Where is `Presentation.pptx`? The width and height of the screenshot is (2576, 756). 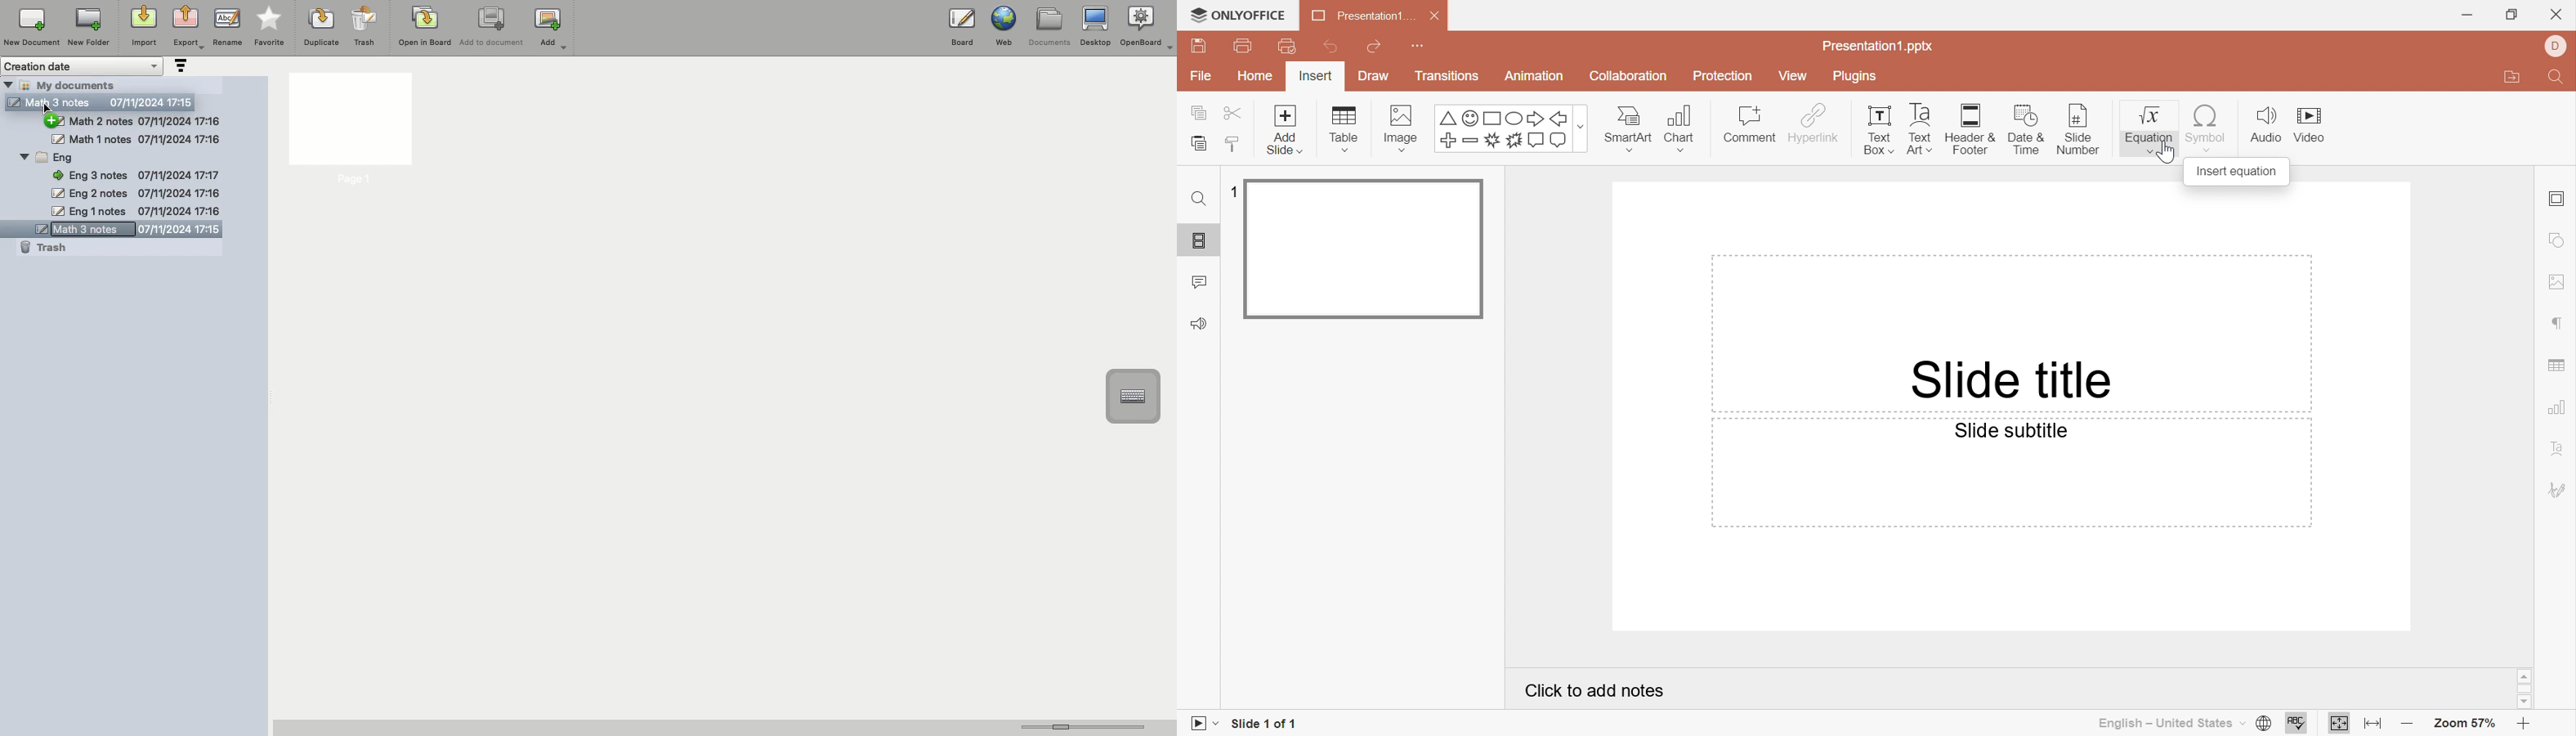 Presentation.pptx is located at coordinates (1882, 46).